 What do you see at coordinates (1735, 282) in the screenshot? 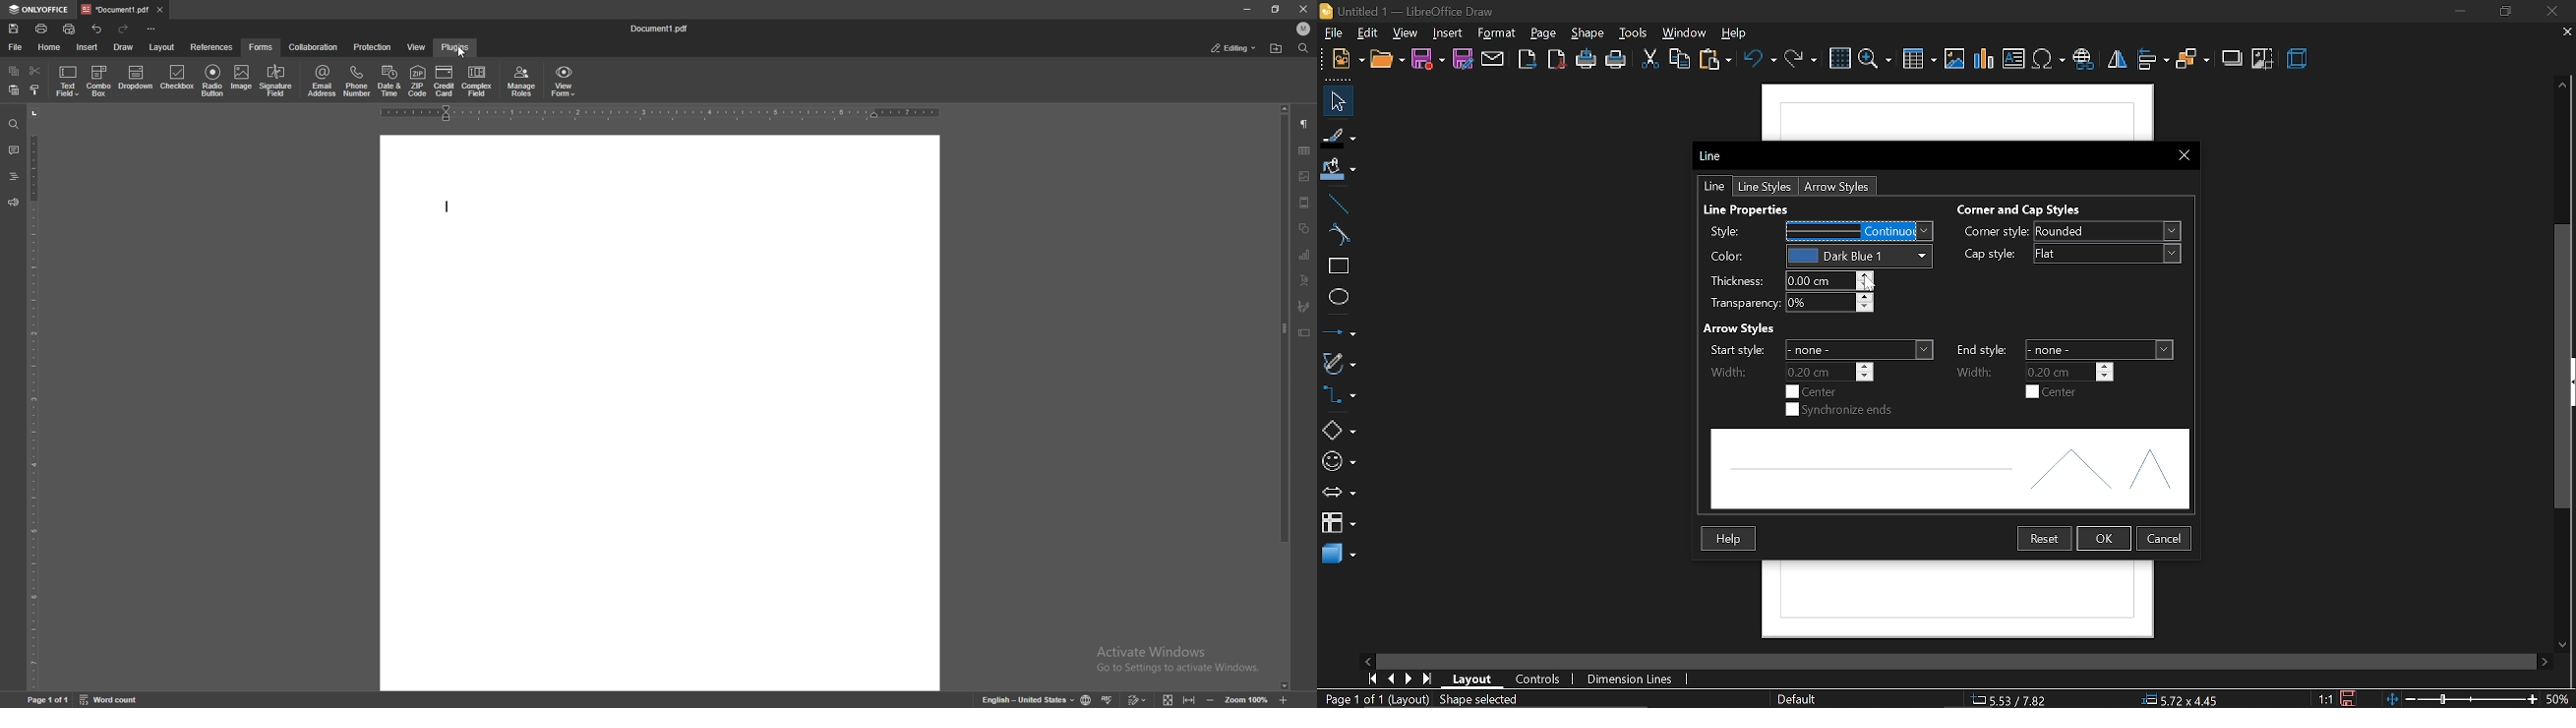
I see `Thickness:` at bounding box center [1735, 282].